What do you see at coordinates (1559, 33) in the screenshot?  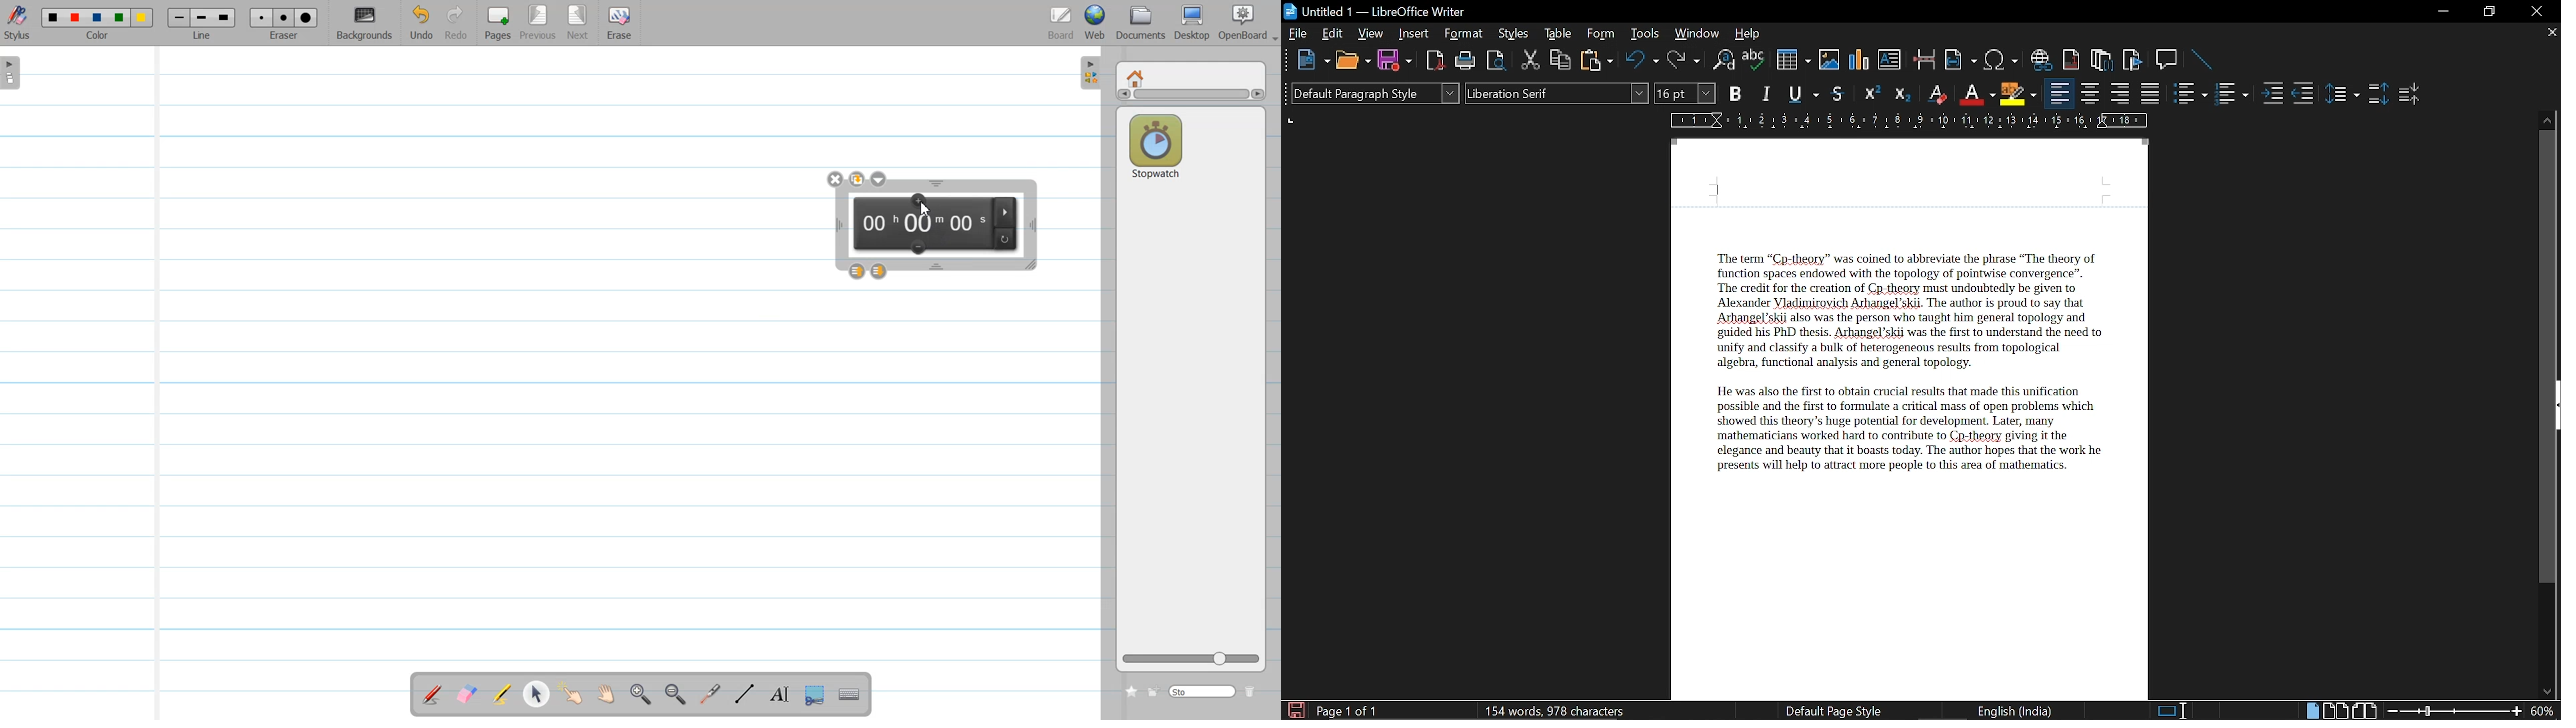 I see `table` at bounding box center [1559, 33].